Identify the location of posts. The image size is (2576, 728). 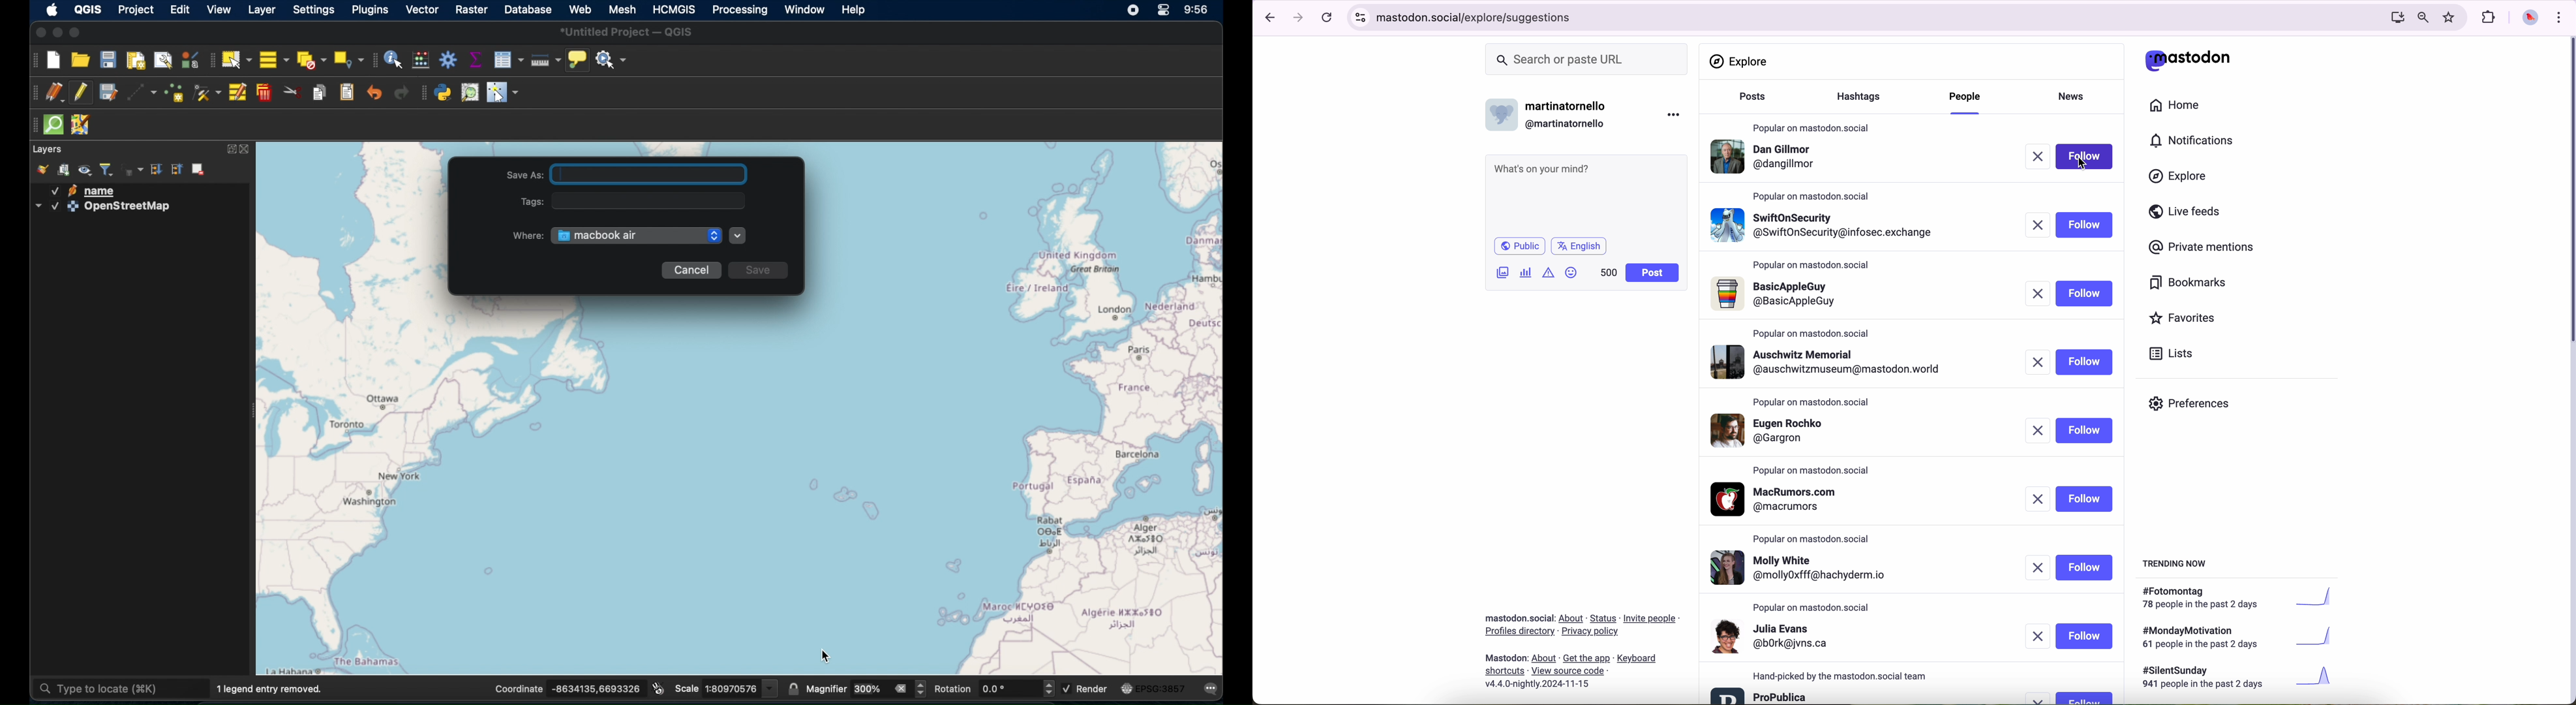
(1750, 101).